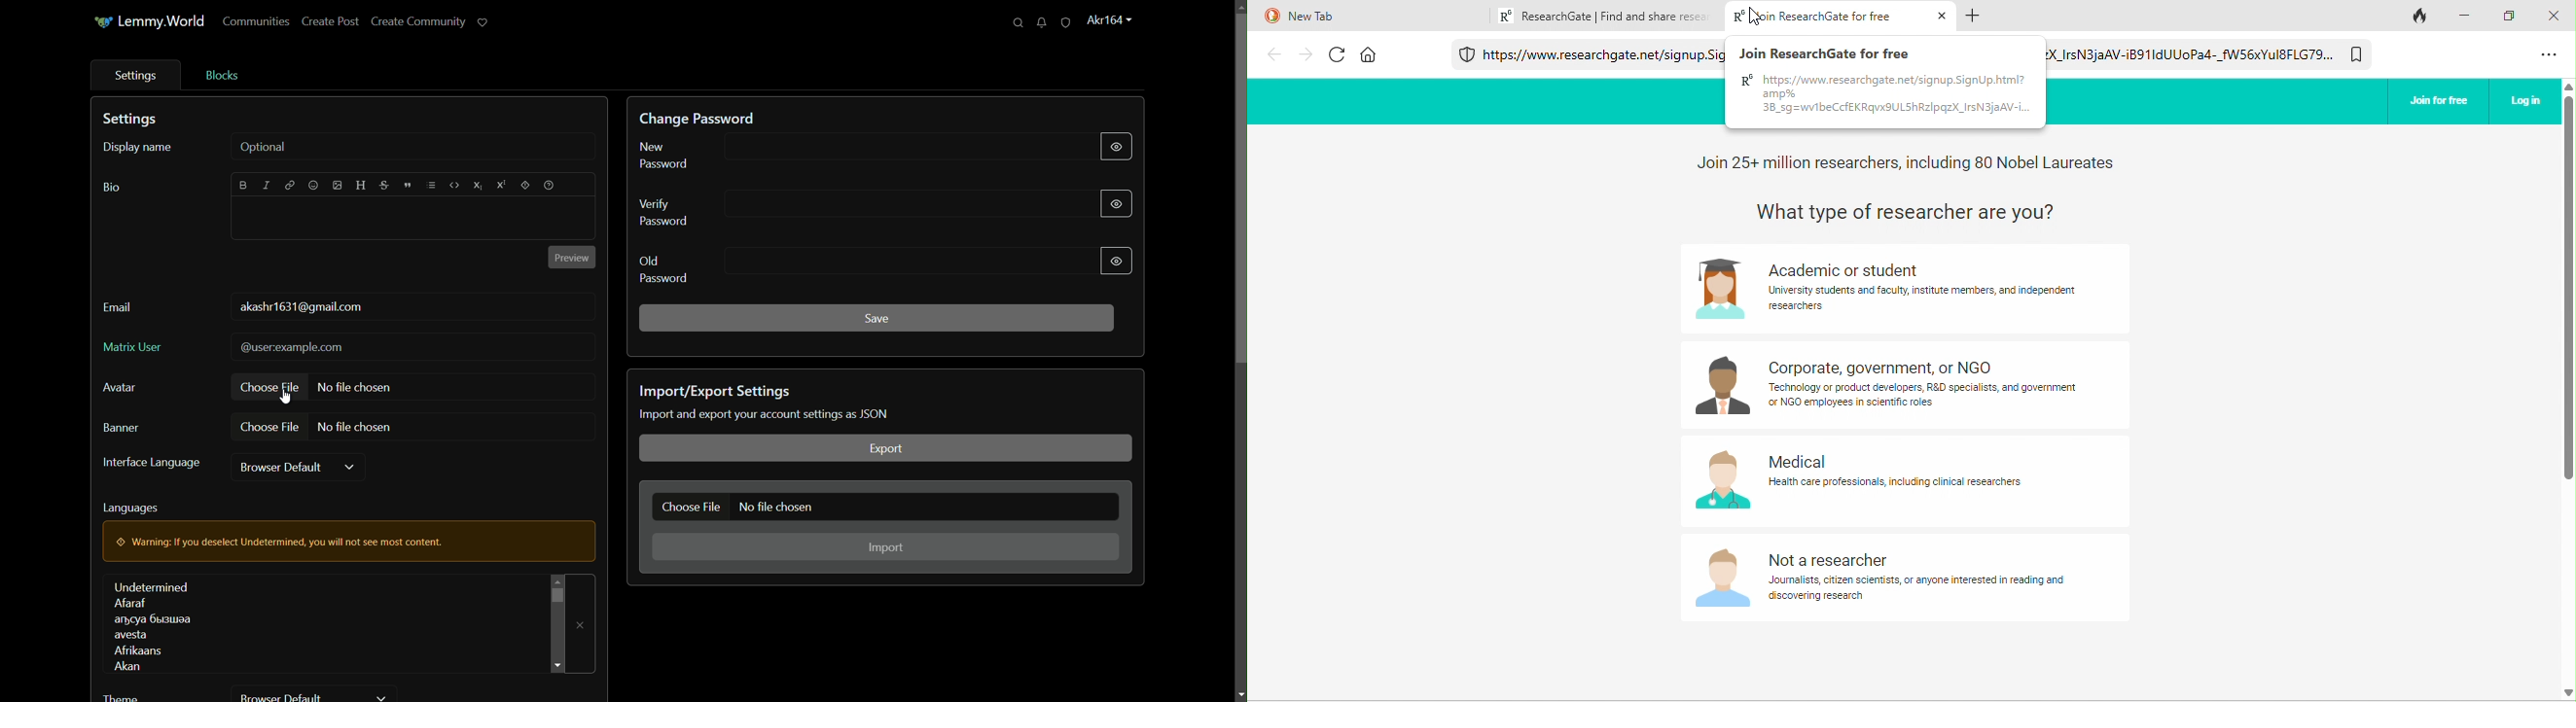 Image resolution: width=2576 pixels, height=728 pixels. I want to click on profile name, so click(1108, 19).